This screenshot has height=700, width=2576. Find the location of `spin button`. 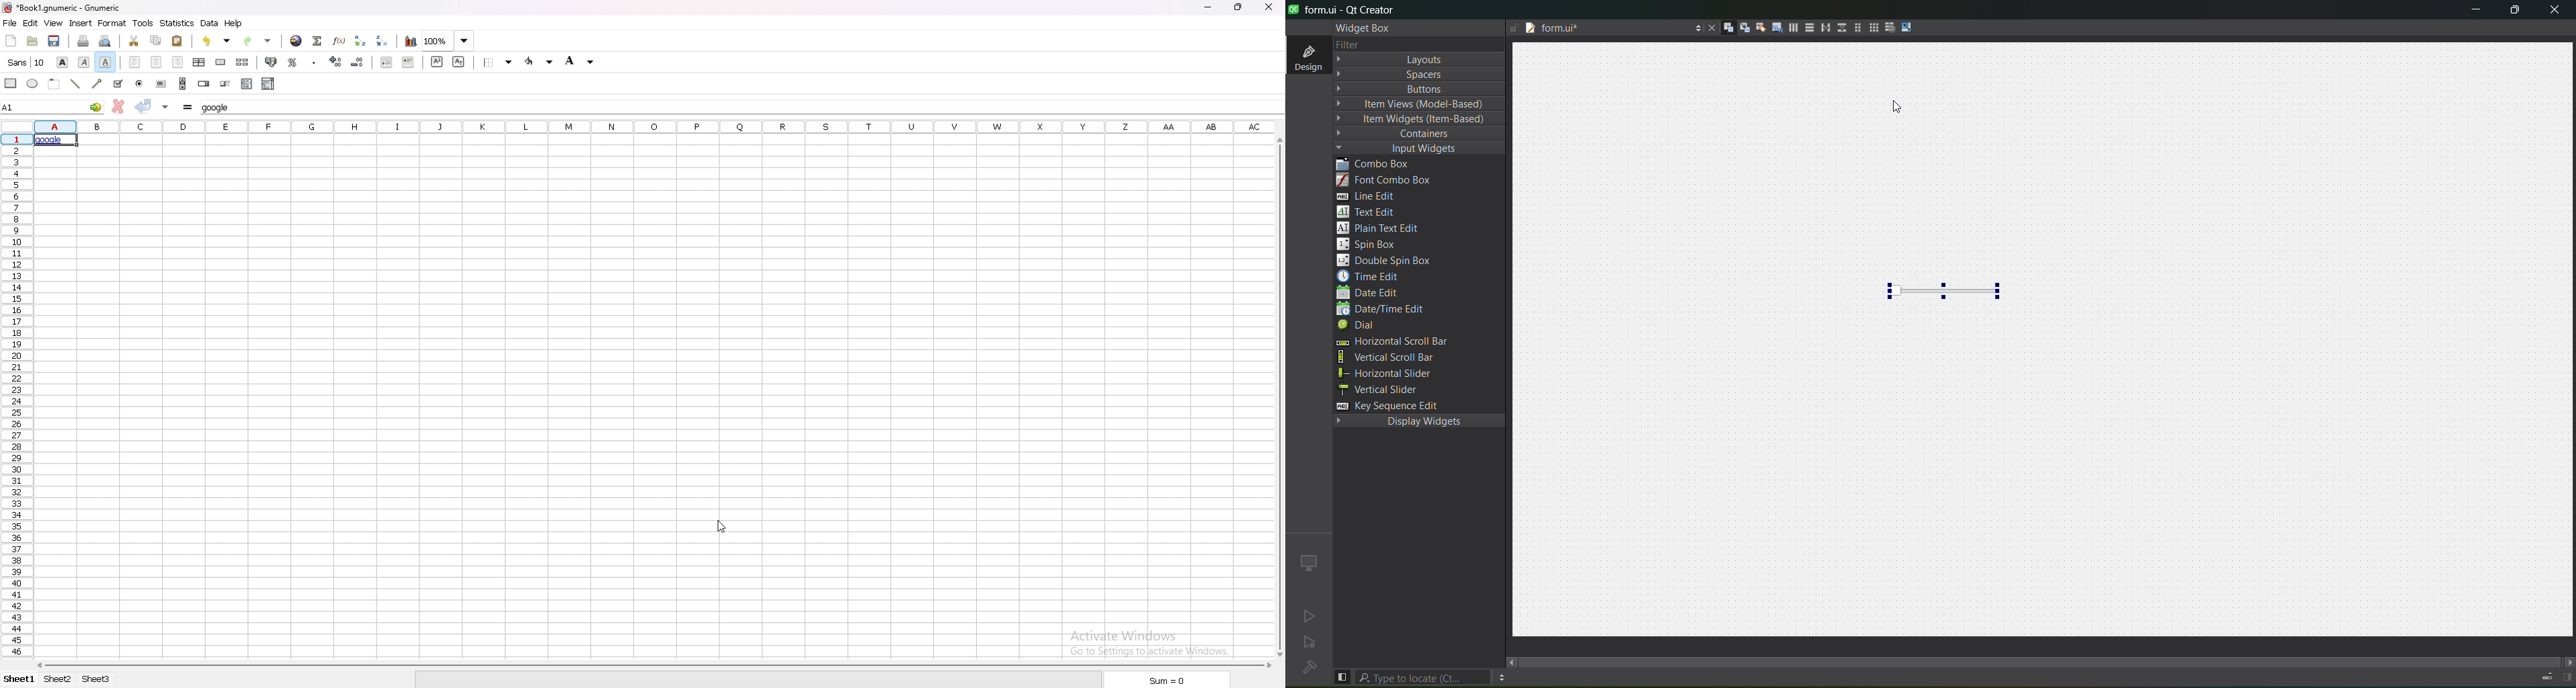

spin button is located at coordinates (204, 84).